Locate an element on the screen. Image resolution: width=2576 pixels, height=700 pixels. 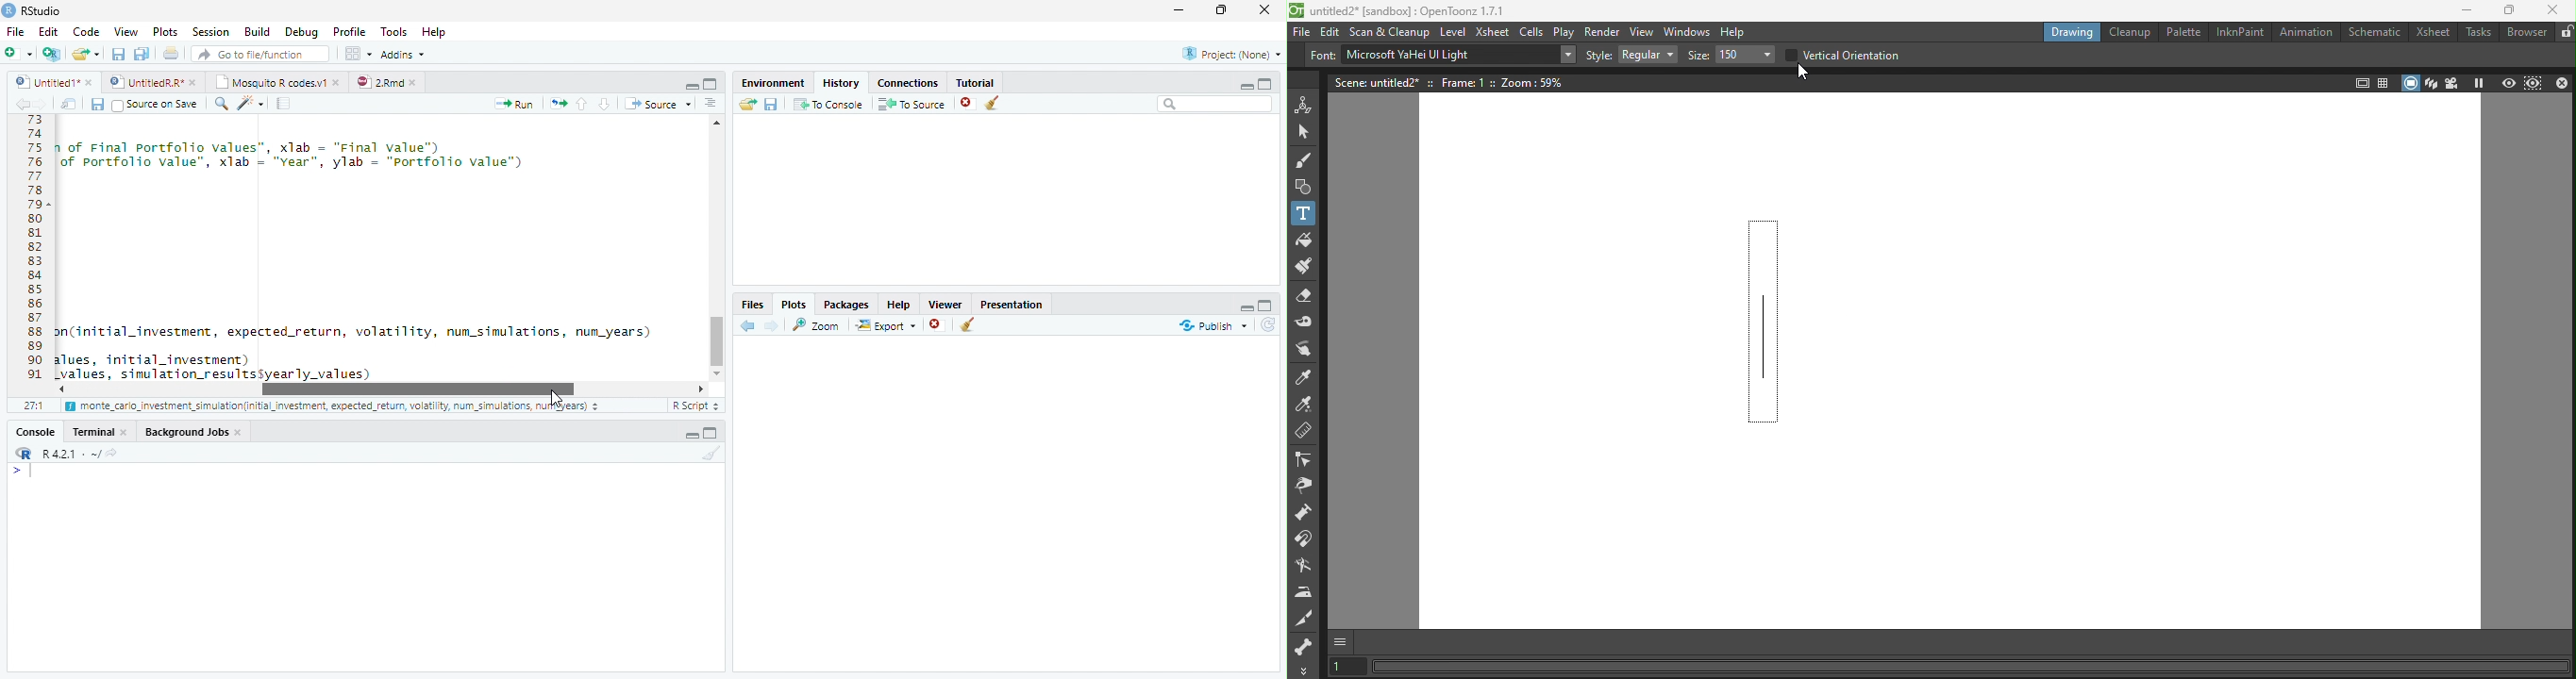
Tutorial is located at coordinates (972, 80).